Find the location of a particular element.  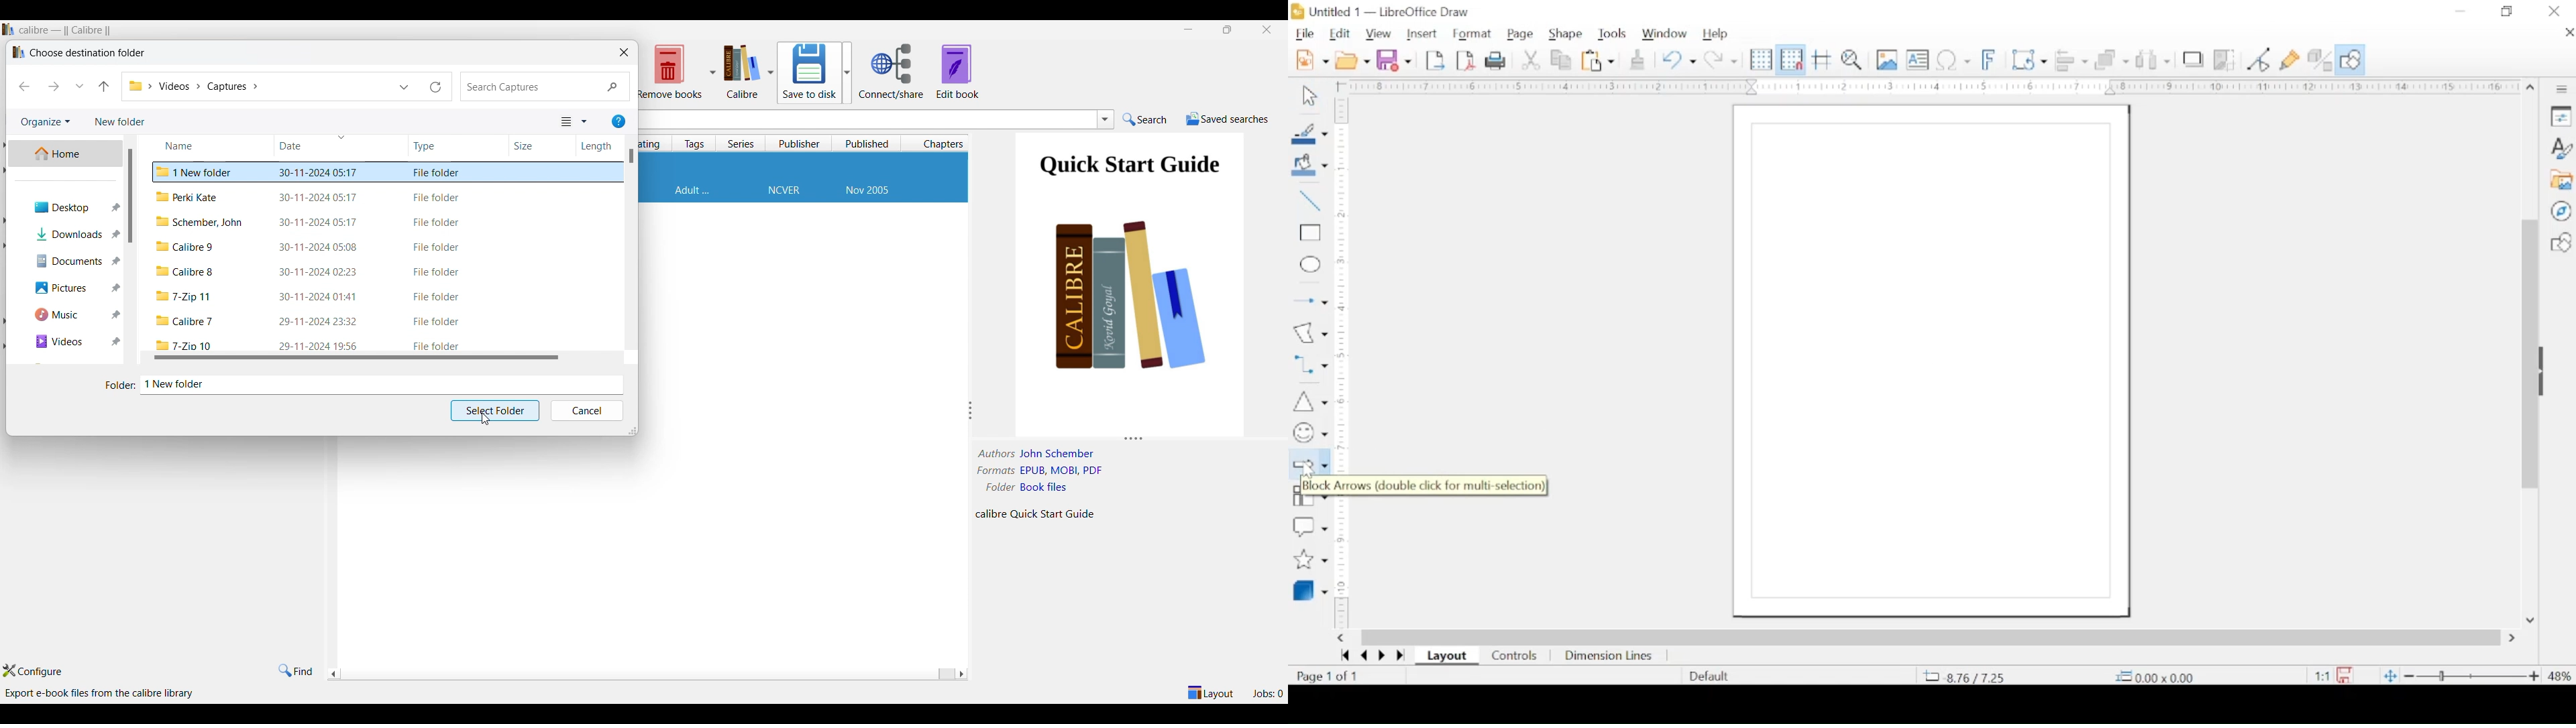

default is located at coordinates (1710, 676).